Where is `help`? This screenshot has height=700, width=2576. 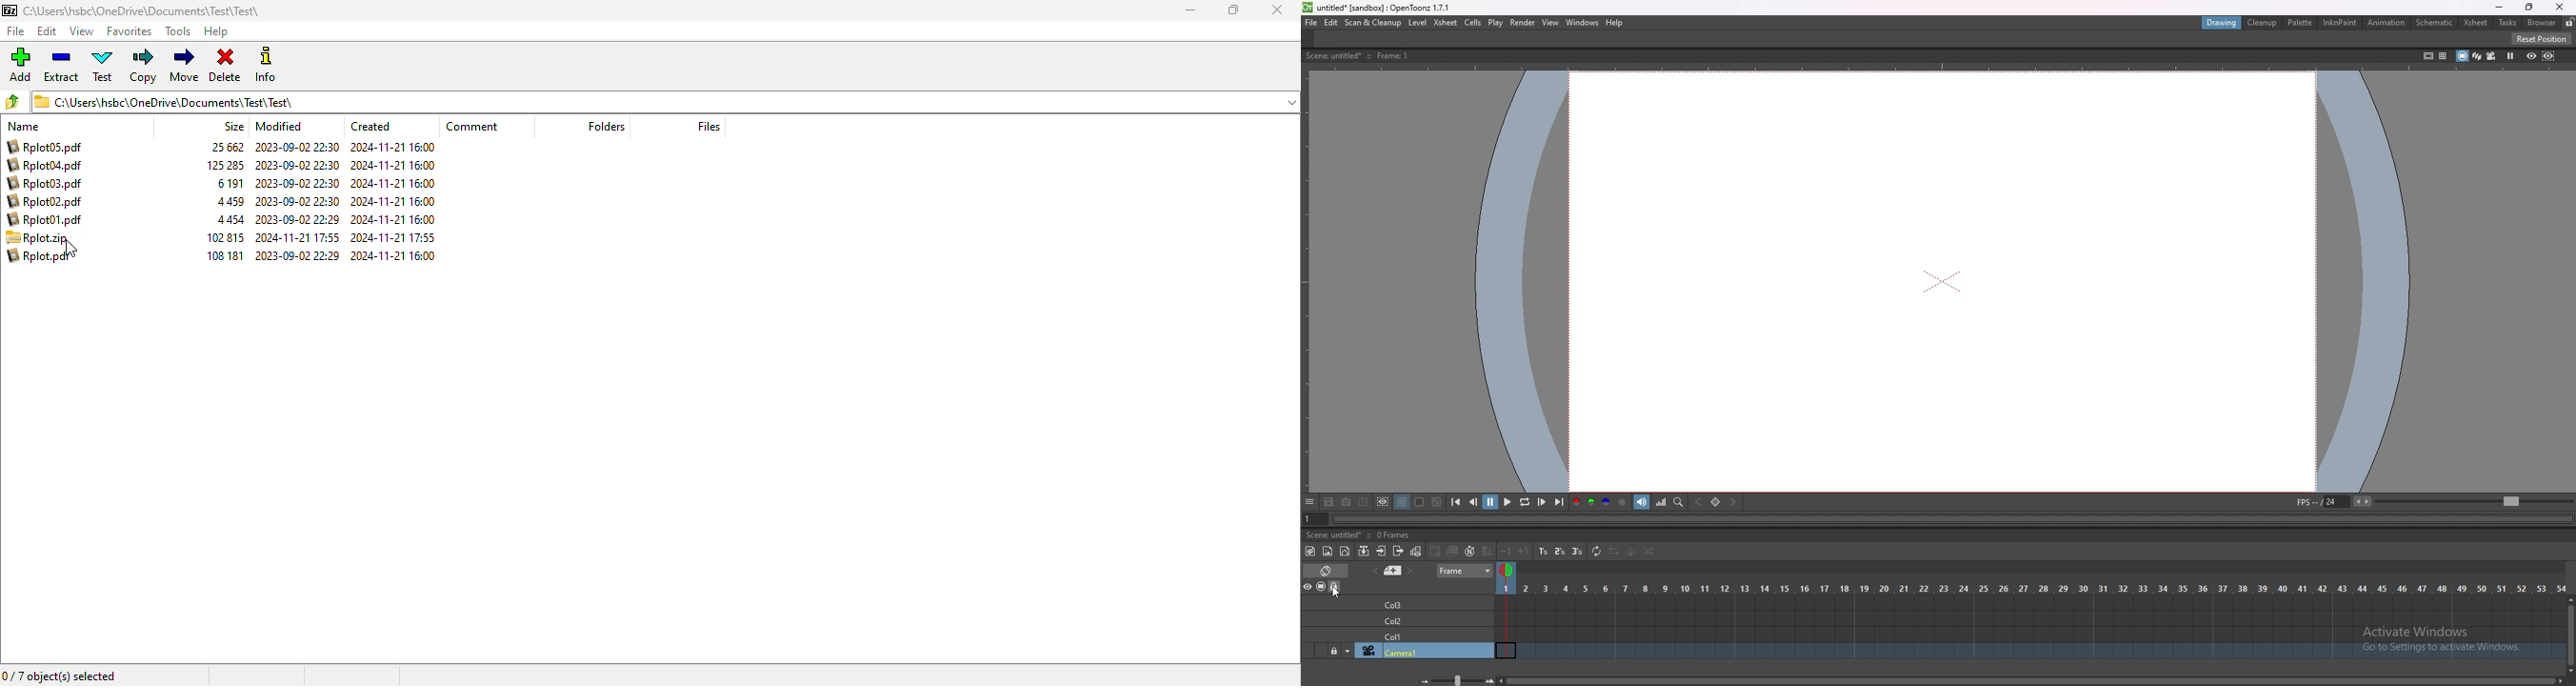
help is located at coordinates (215, 32).